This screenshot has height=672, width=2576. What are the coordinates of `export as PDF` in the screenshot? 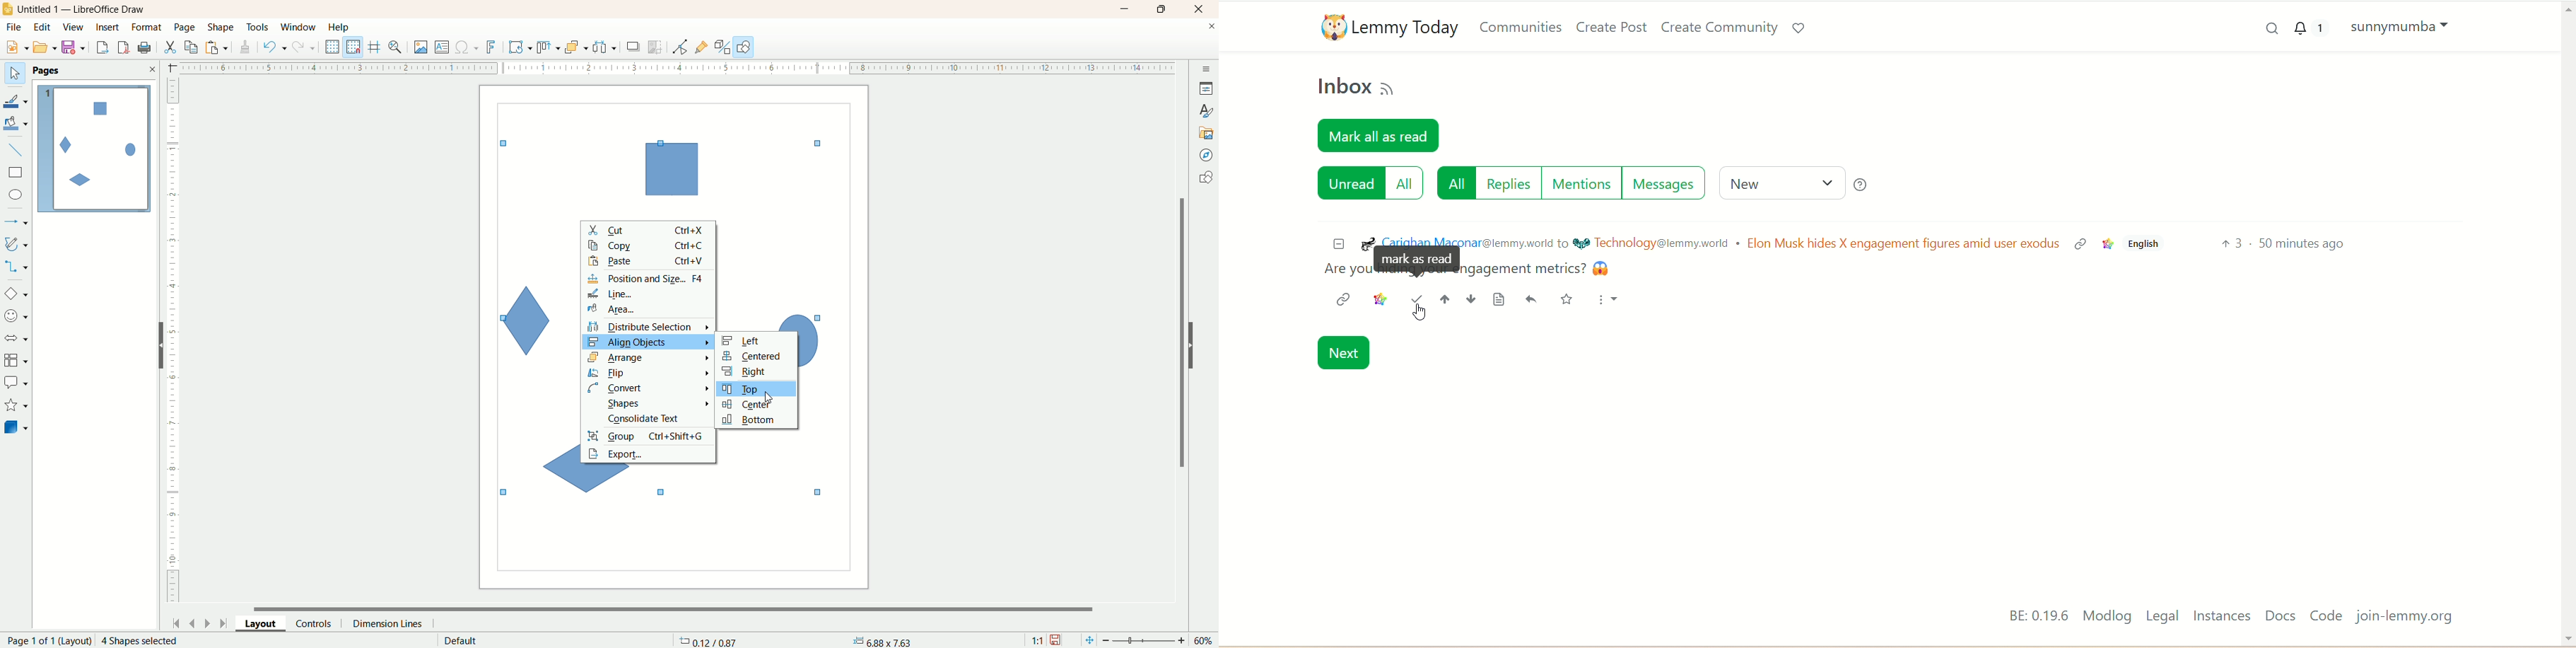 It's located at (146, 48).